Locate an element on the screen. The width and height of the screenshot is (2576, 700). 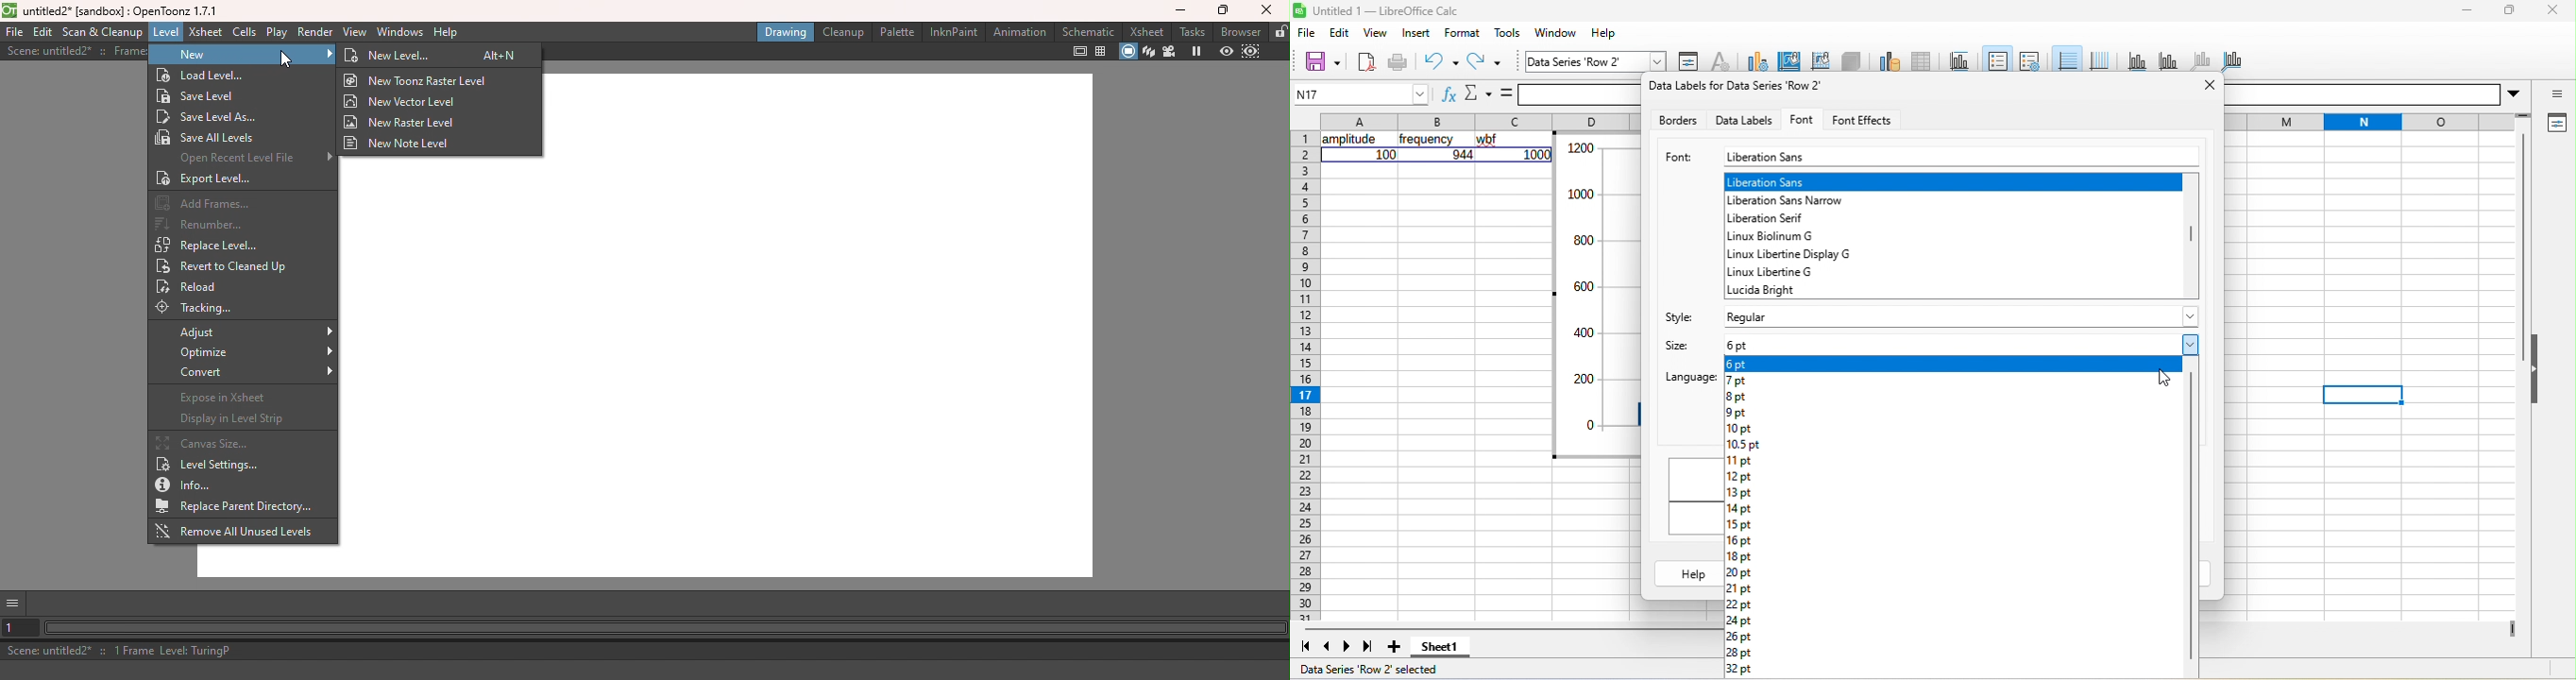
borders is located at coordinates (1676, 120).